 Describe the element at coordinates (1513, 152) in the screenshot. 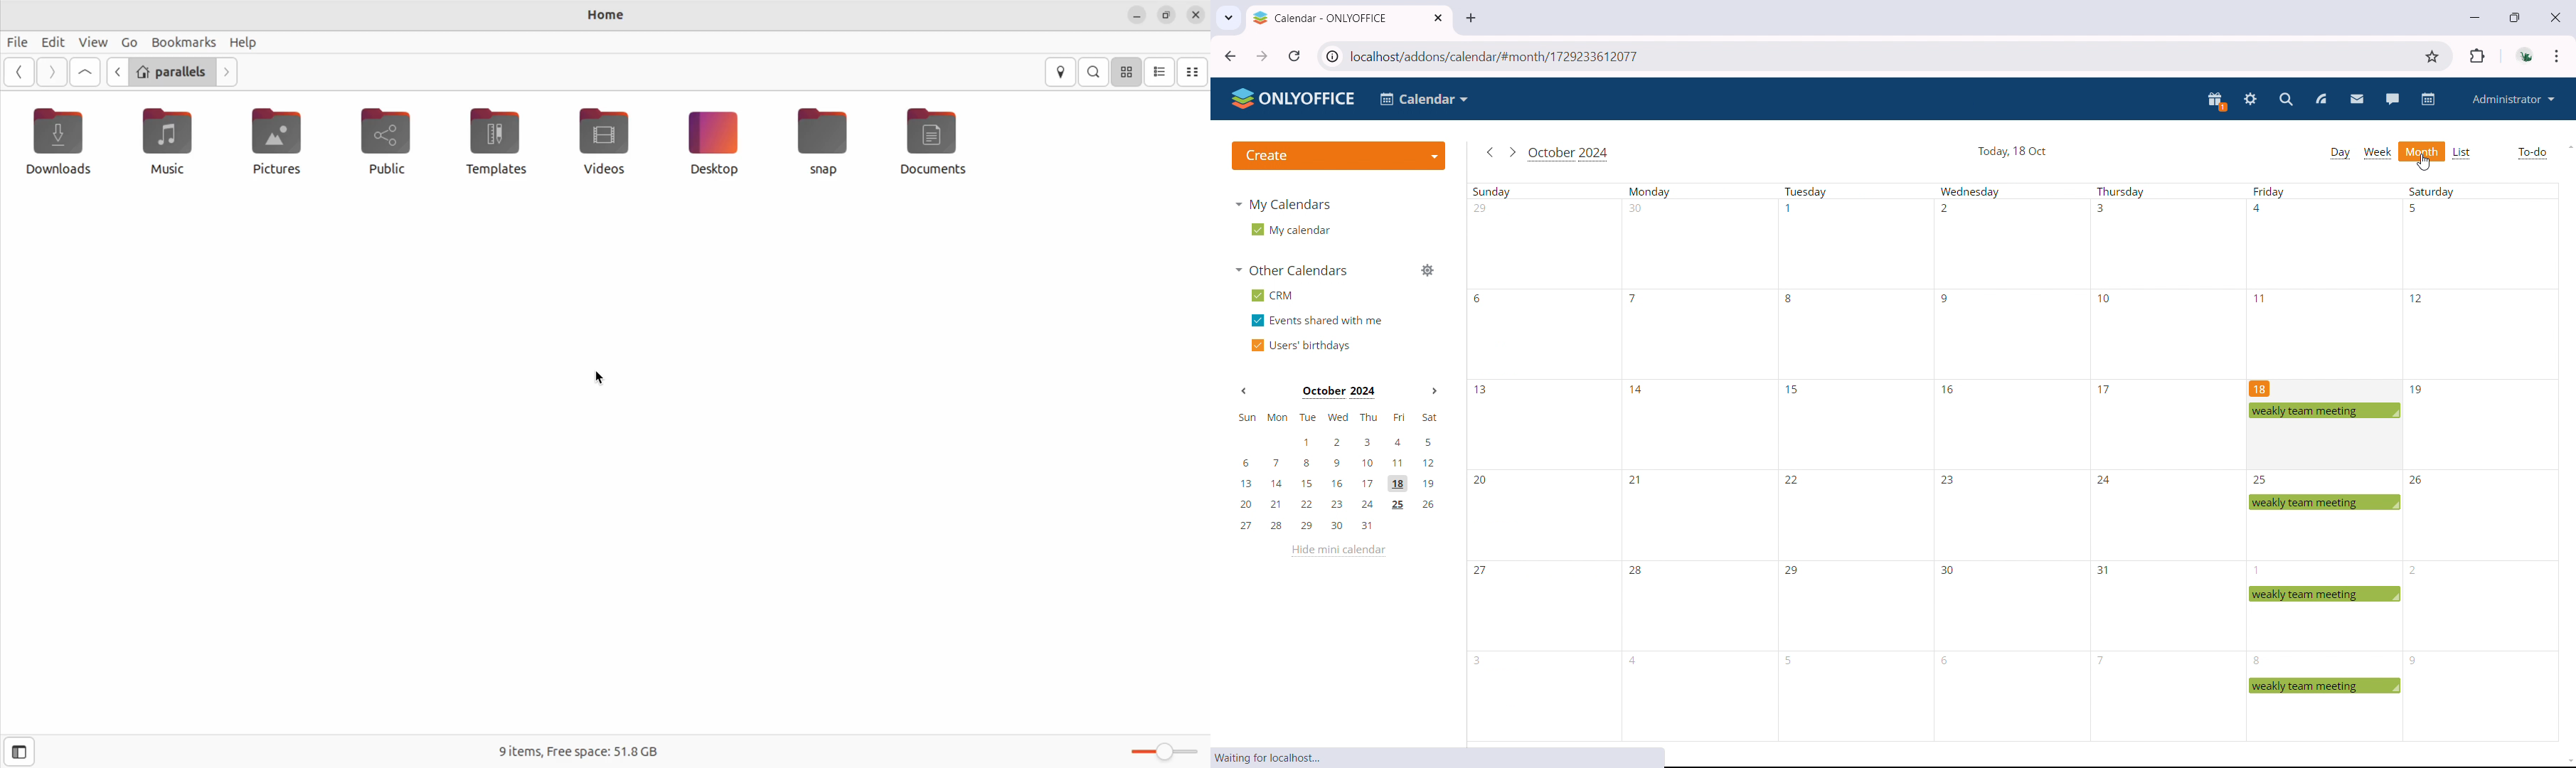

I see `go to next month` at that location.